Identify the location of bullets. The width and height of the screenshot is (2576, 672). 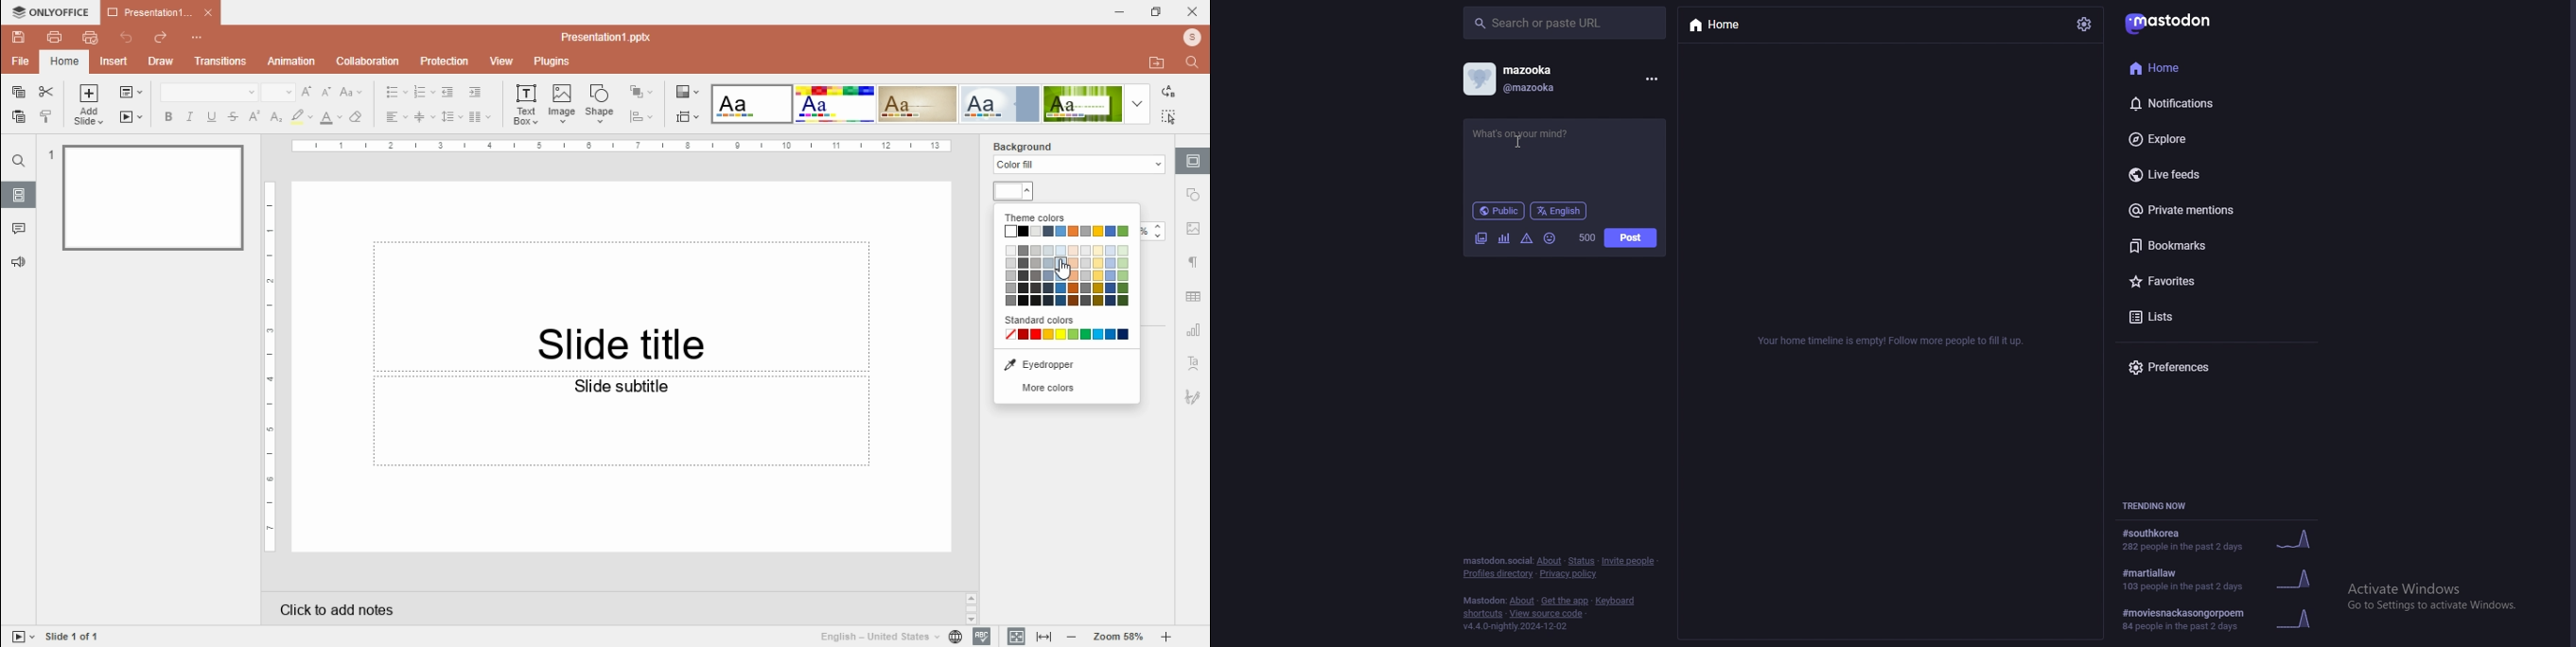
(397, 93).